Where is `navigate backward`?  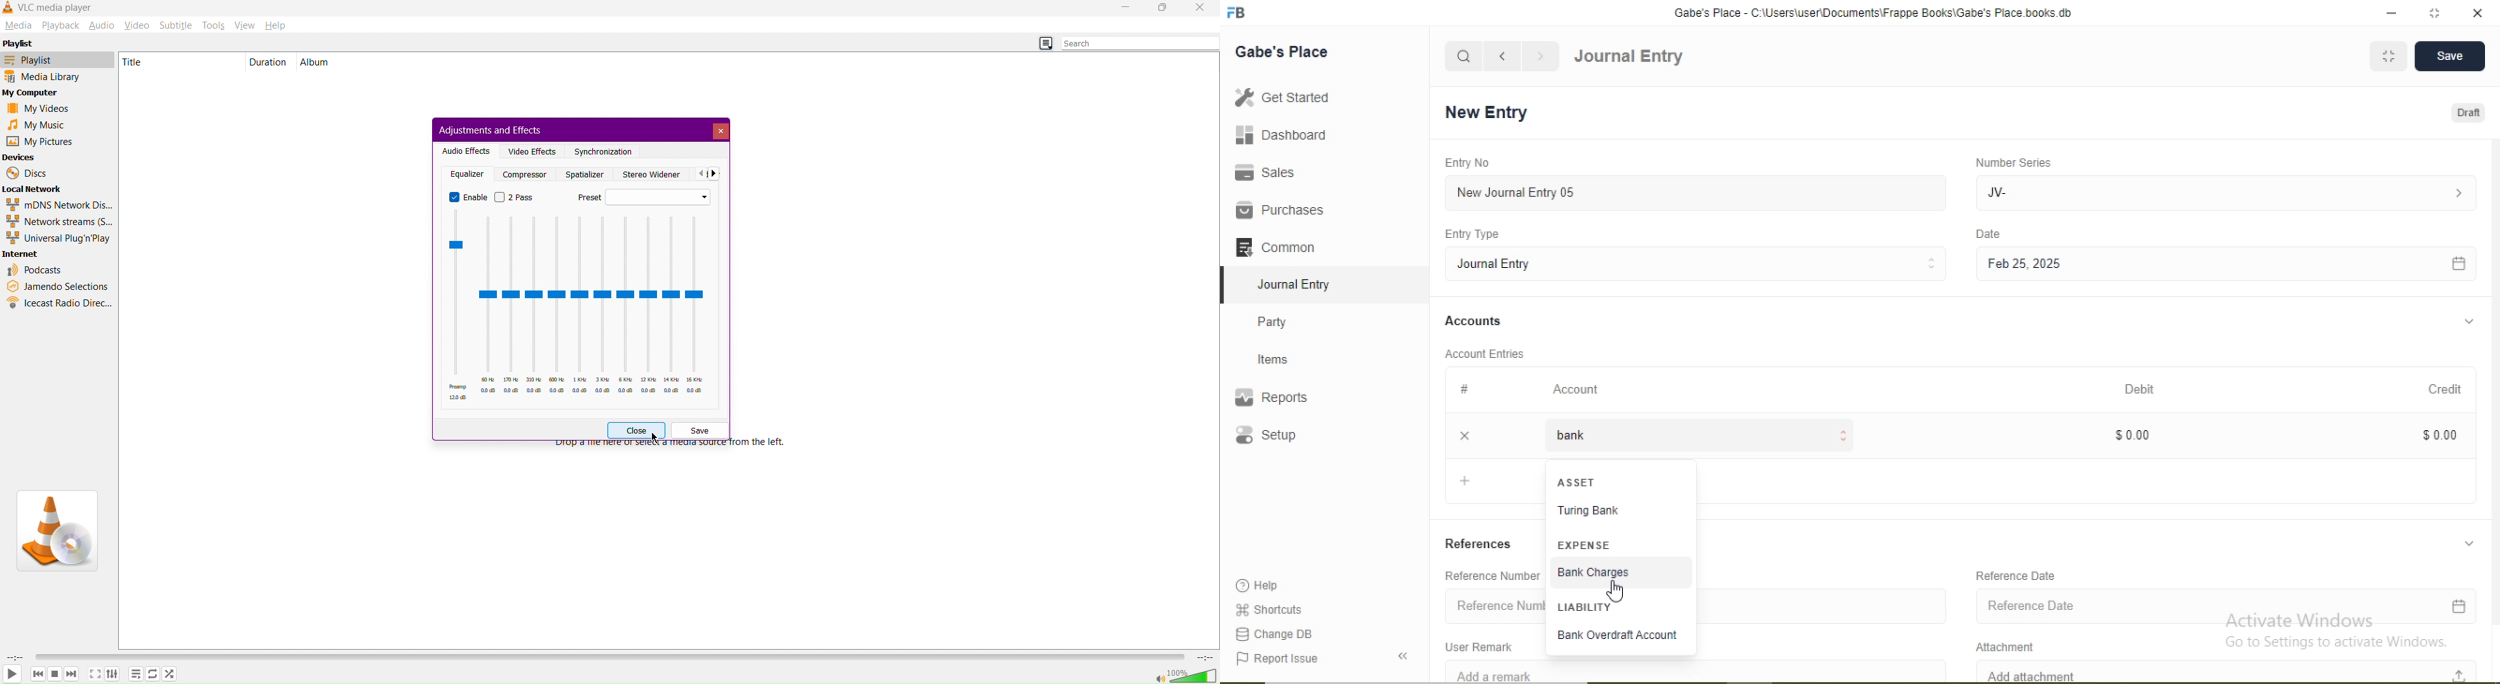 navigate backward is located at coordinates (1501, 56).